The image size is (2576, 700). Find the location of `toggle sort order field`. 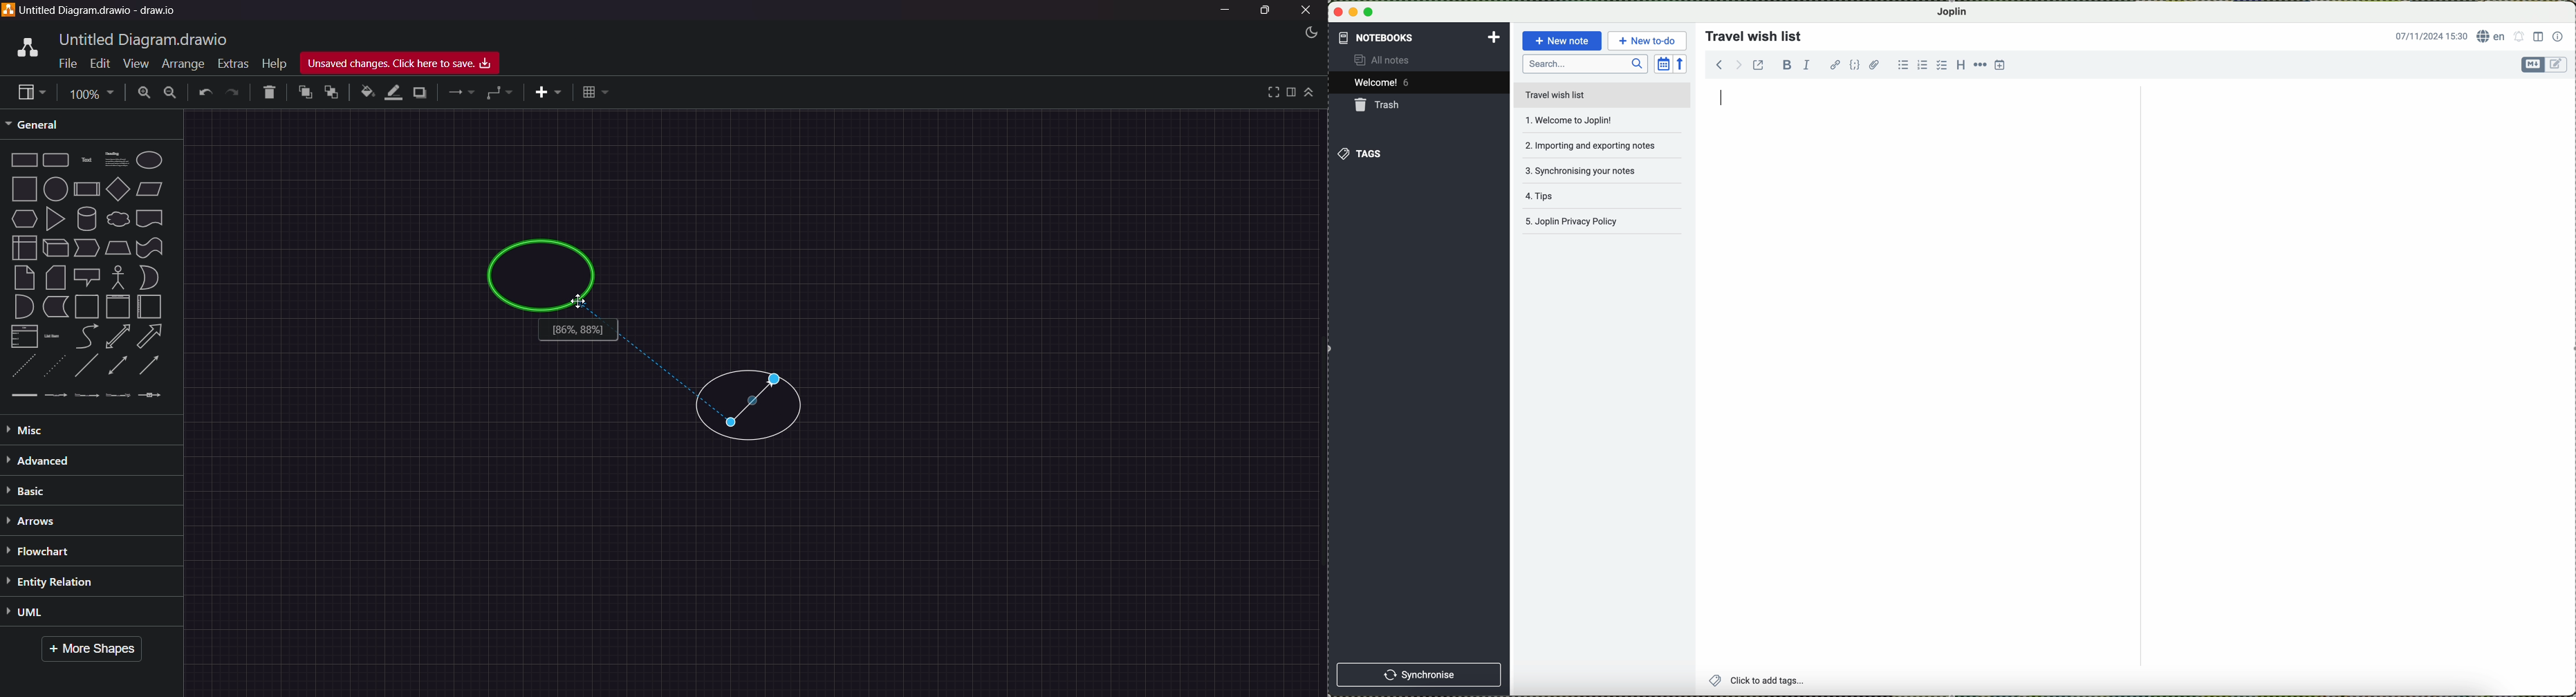

toggle sort order field is located at coordinates (1663, 63).